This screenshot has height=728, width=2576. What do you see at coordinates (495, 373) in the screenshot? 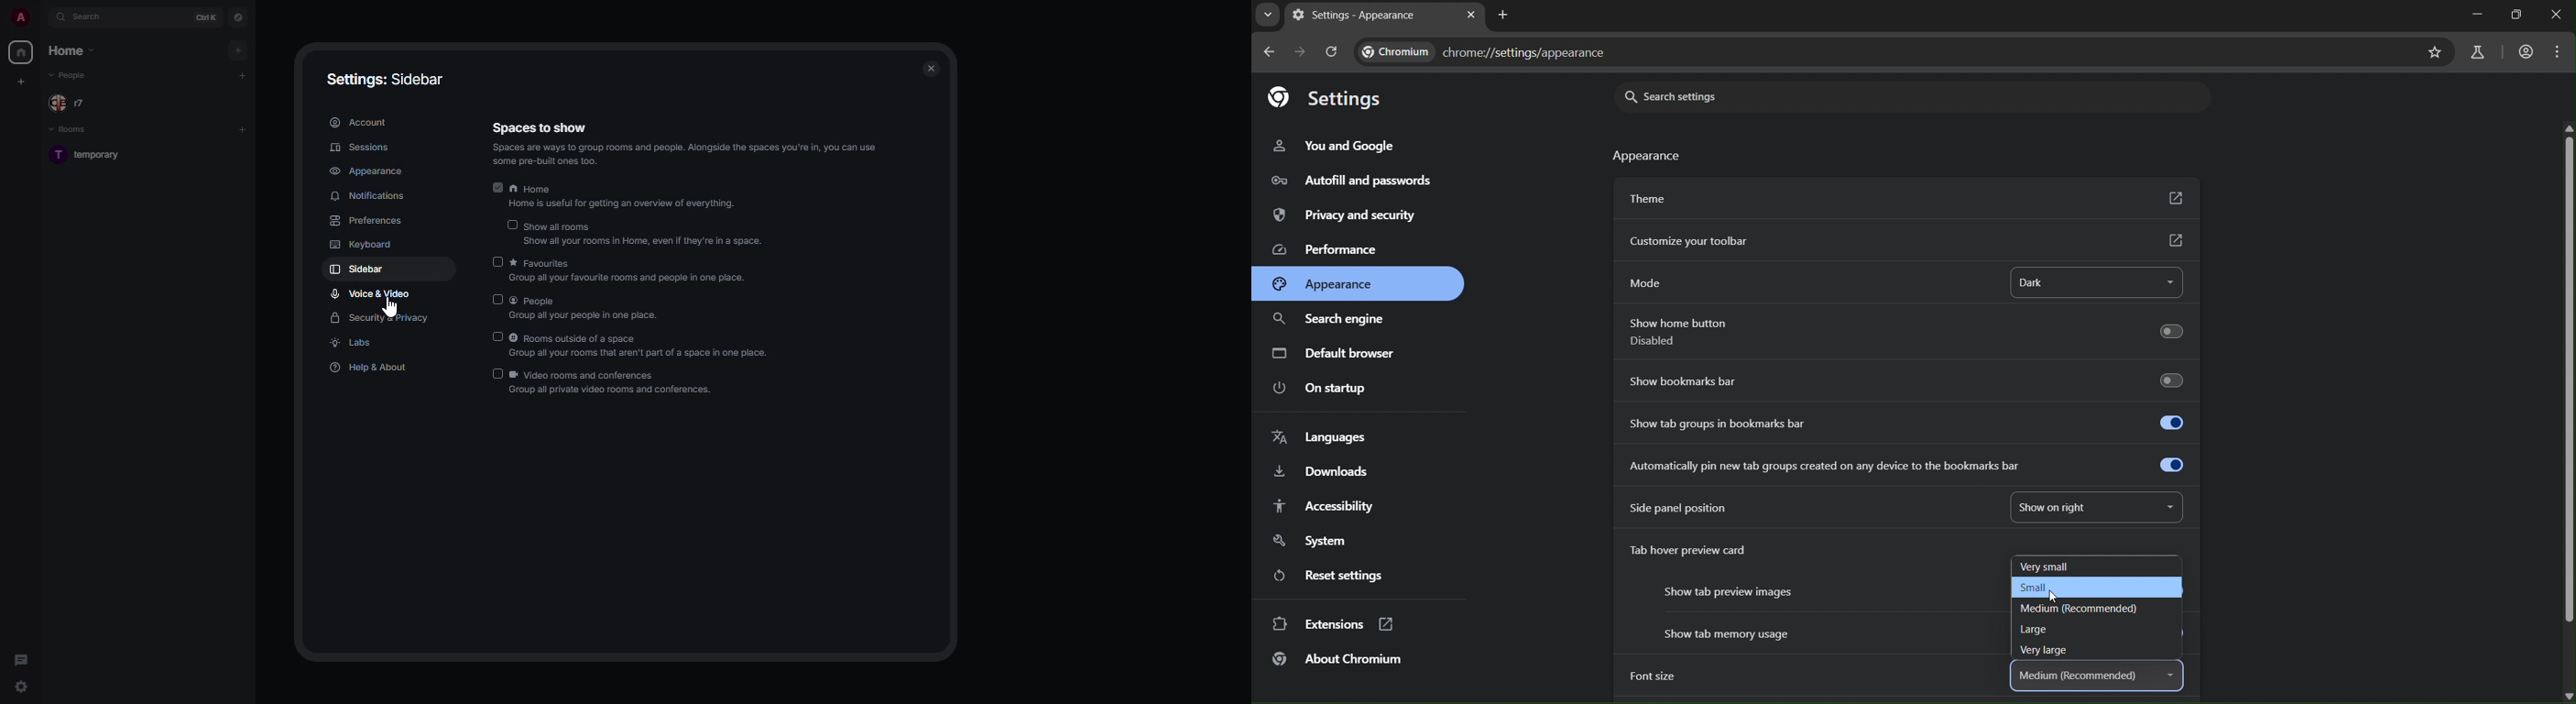
I see `disabled` at bounding box center [495, 373].